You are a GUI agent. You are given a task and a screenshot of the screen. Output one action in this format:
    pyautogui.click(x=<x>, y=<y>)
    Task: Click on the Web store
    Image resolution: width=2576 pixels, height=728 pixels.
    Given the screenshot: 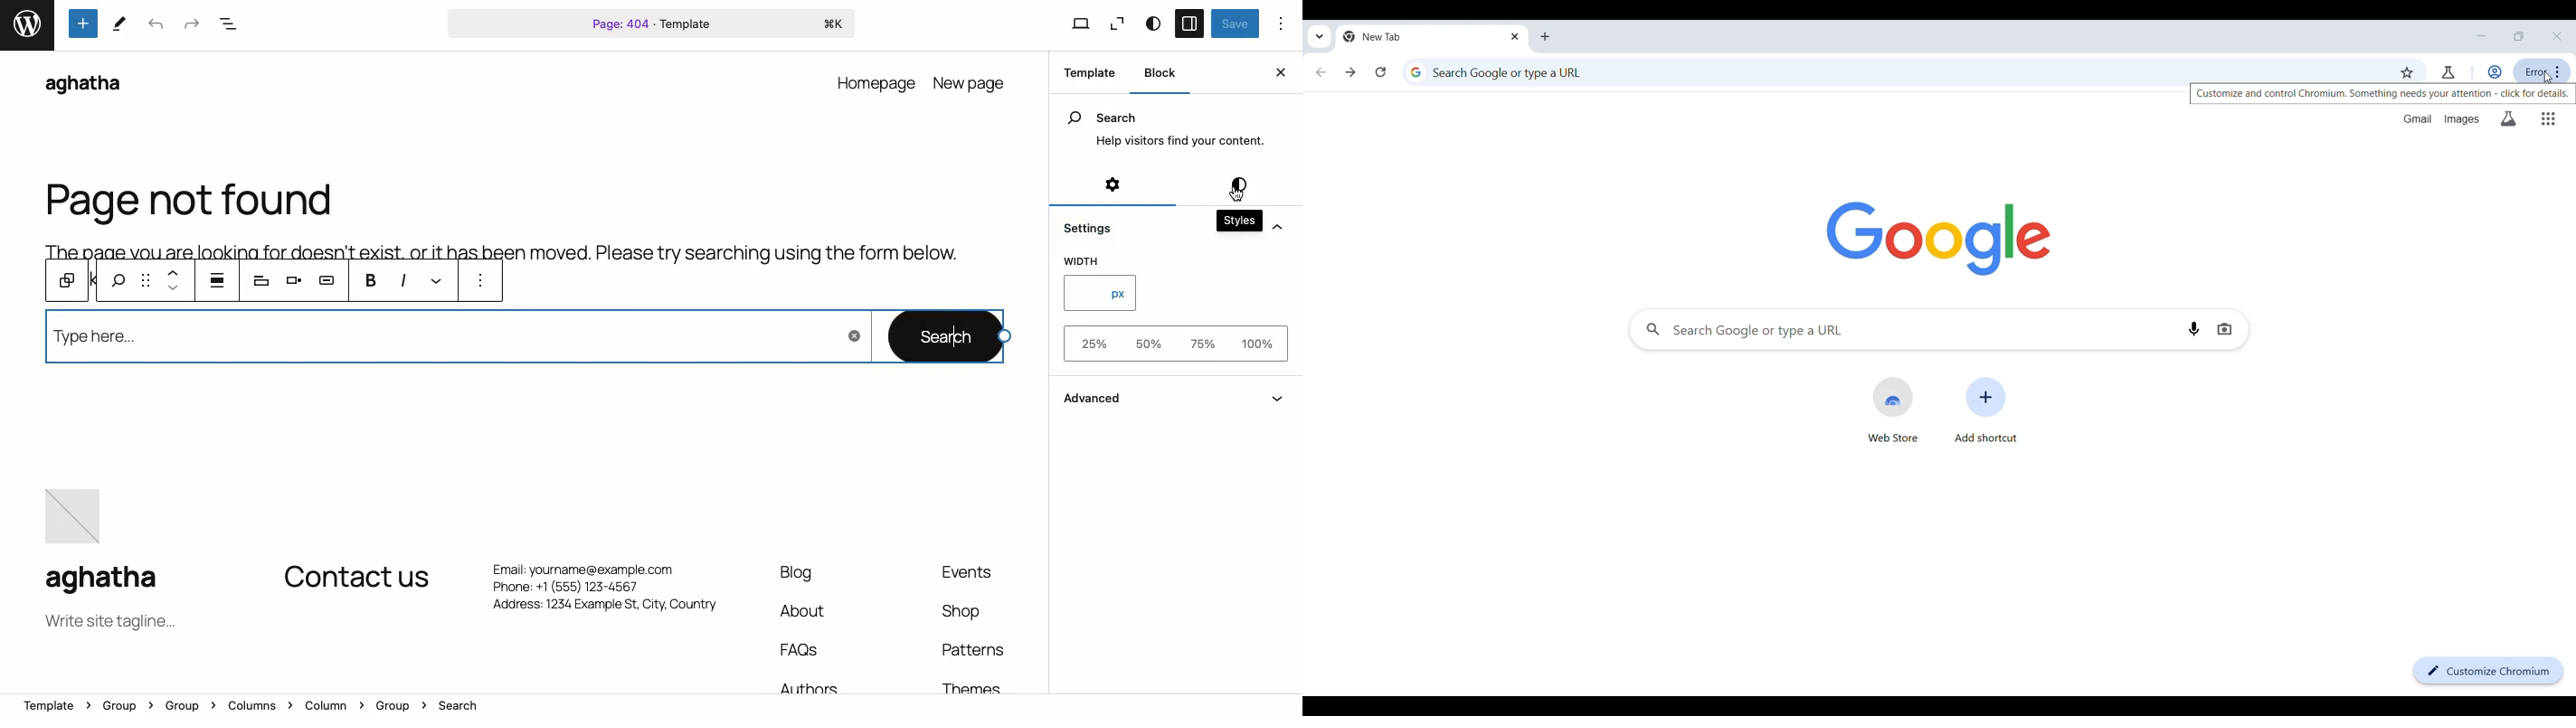 What is the action you would take?
    pyautogui.click(x=1893, y=410)
    